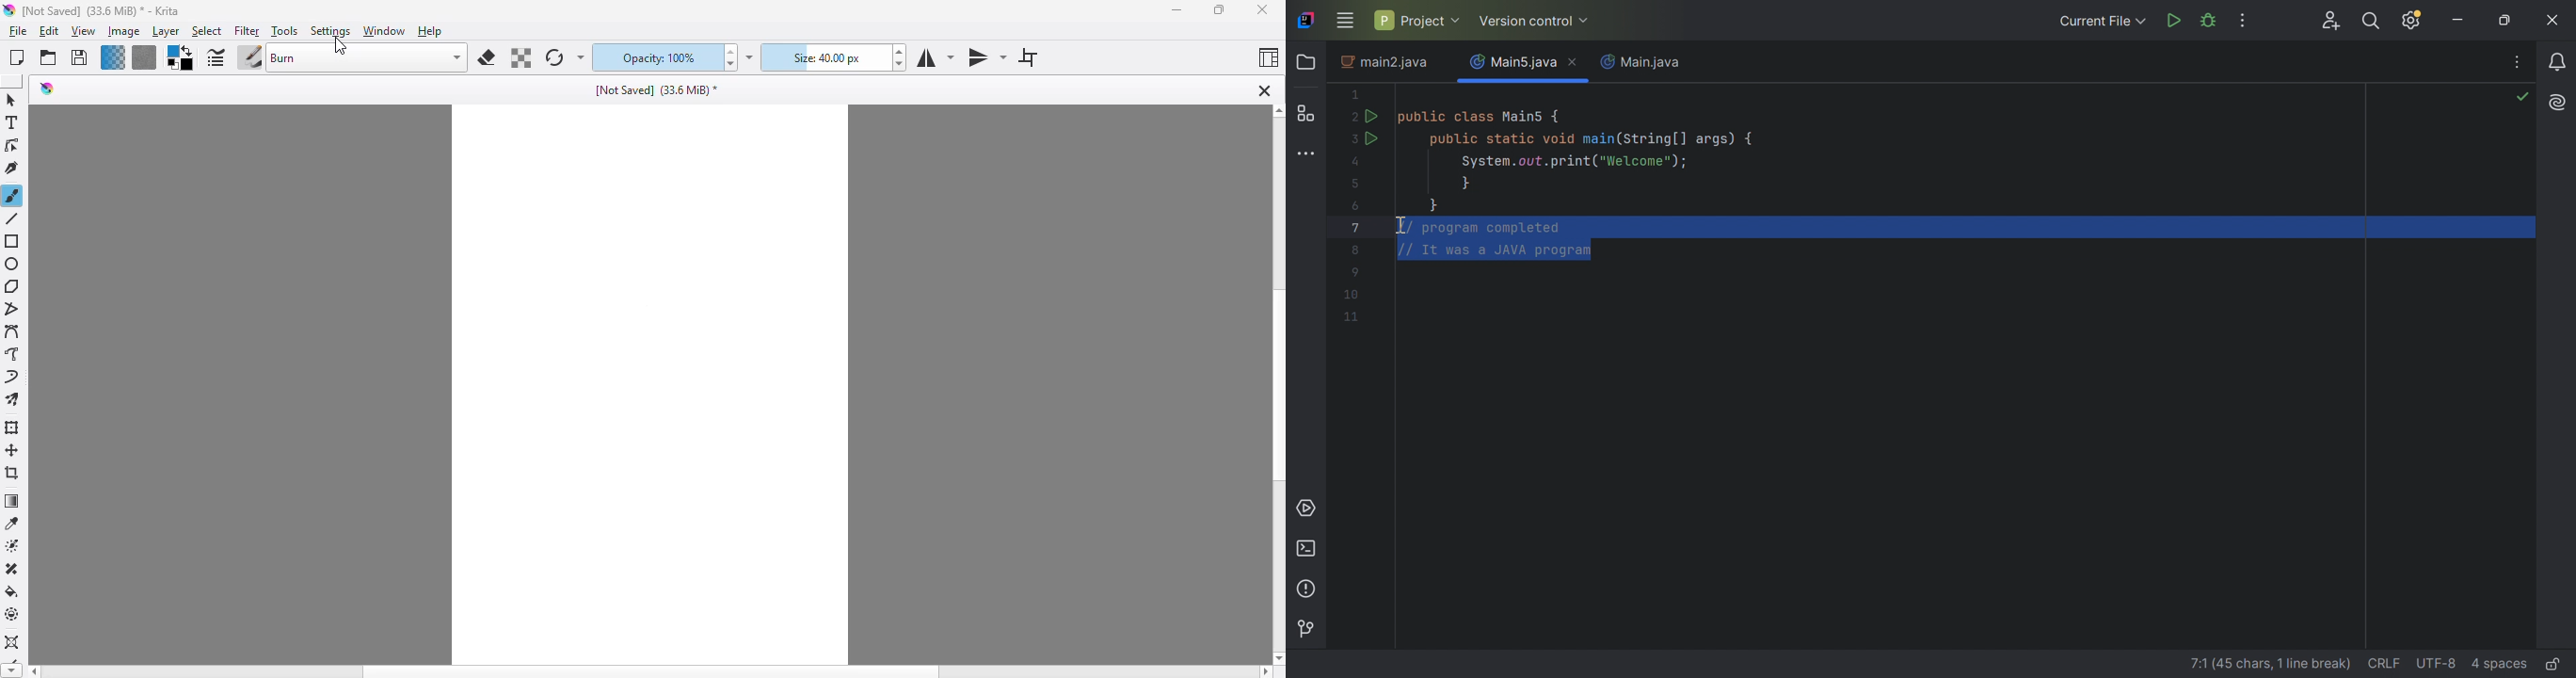 The image size is (2576, 700). What do you see at coordinates (1305, 155) in the screenshot?
I see `More tool windows` at bounding box center [1305, 155].